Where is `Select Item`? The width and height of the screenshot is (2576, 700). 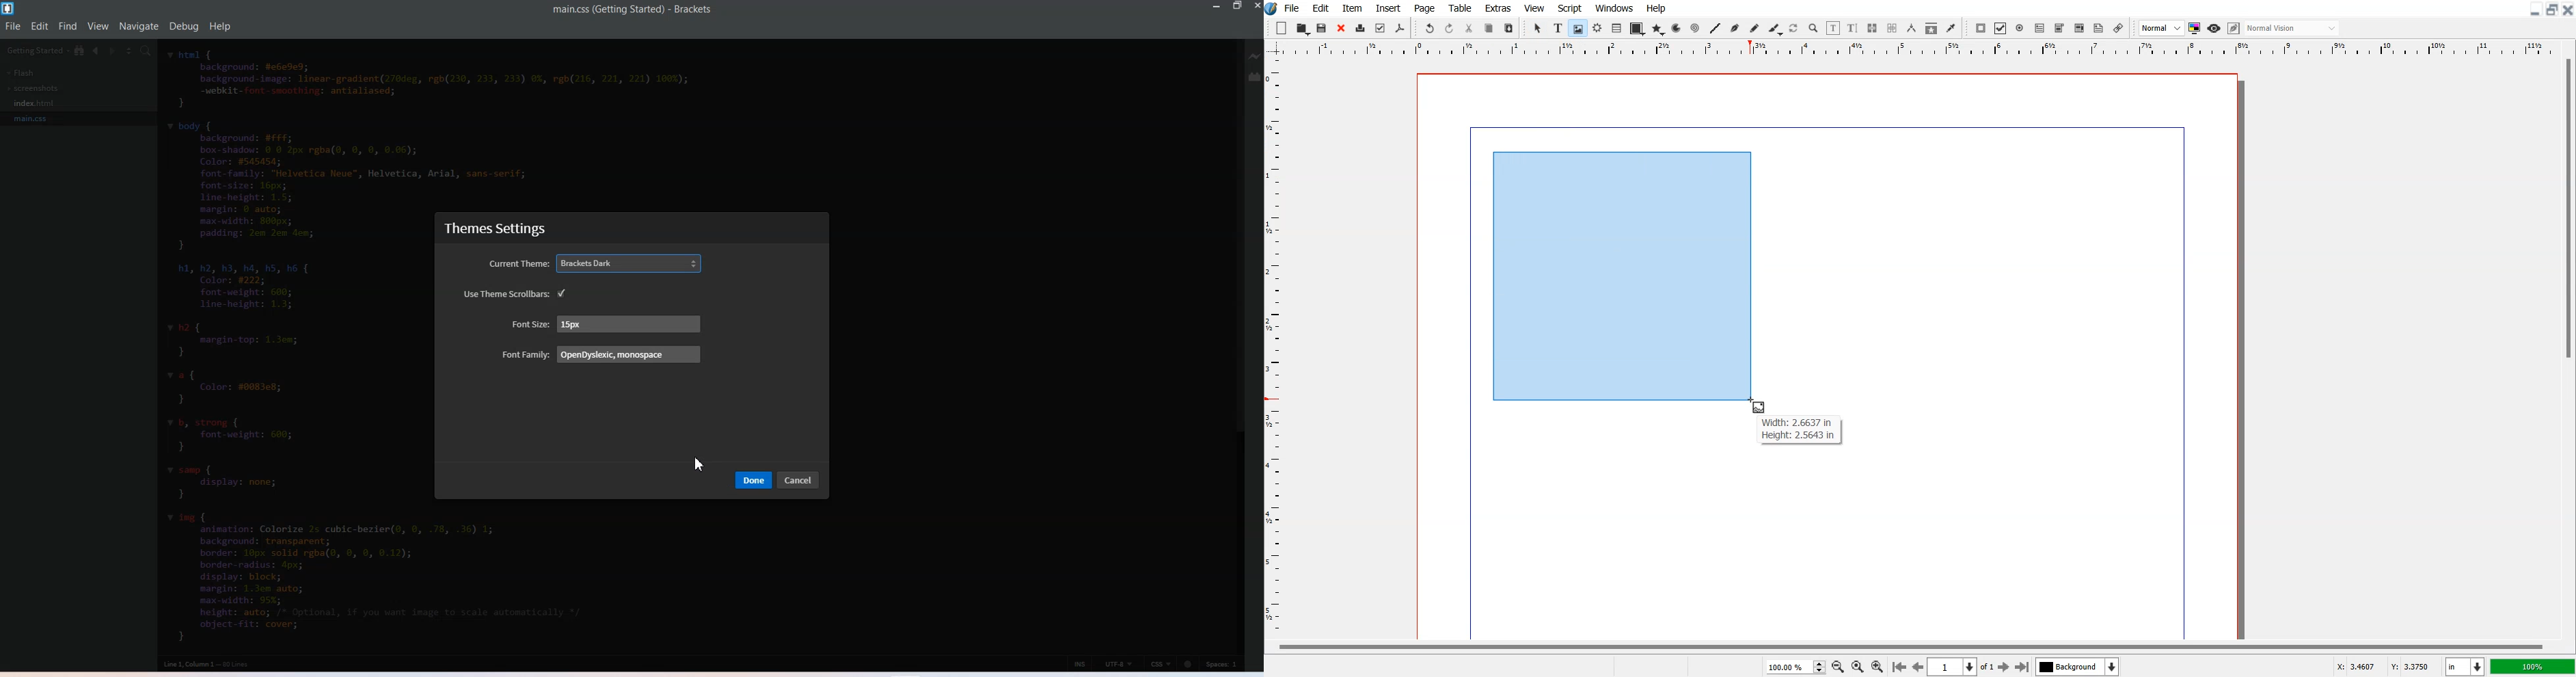 Select Item is located at coordinates (1538, 29).